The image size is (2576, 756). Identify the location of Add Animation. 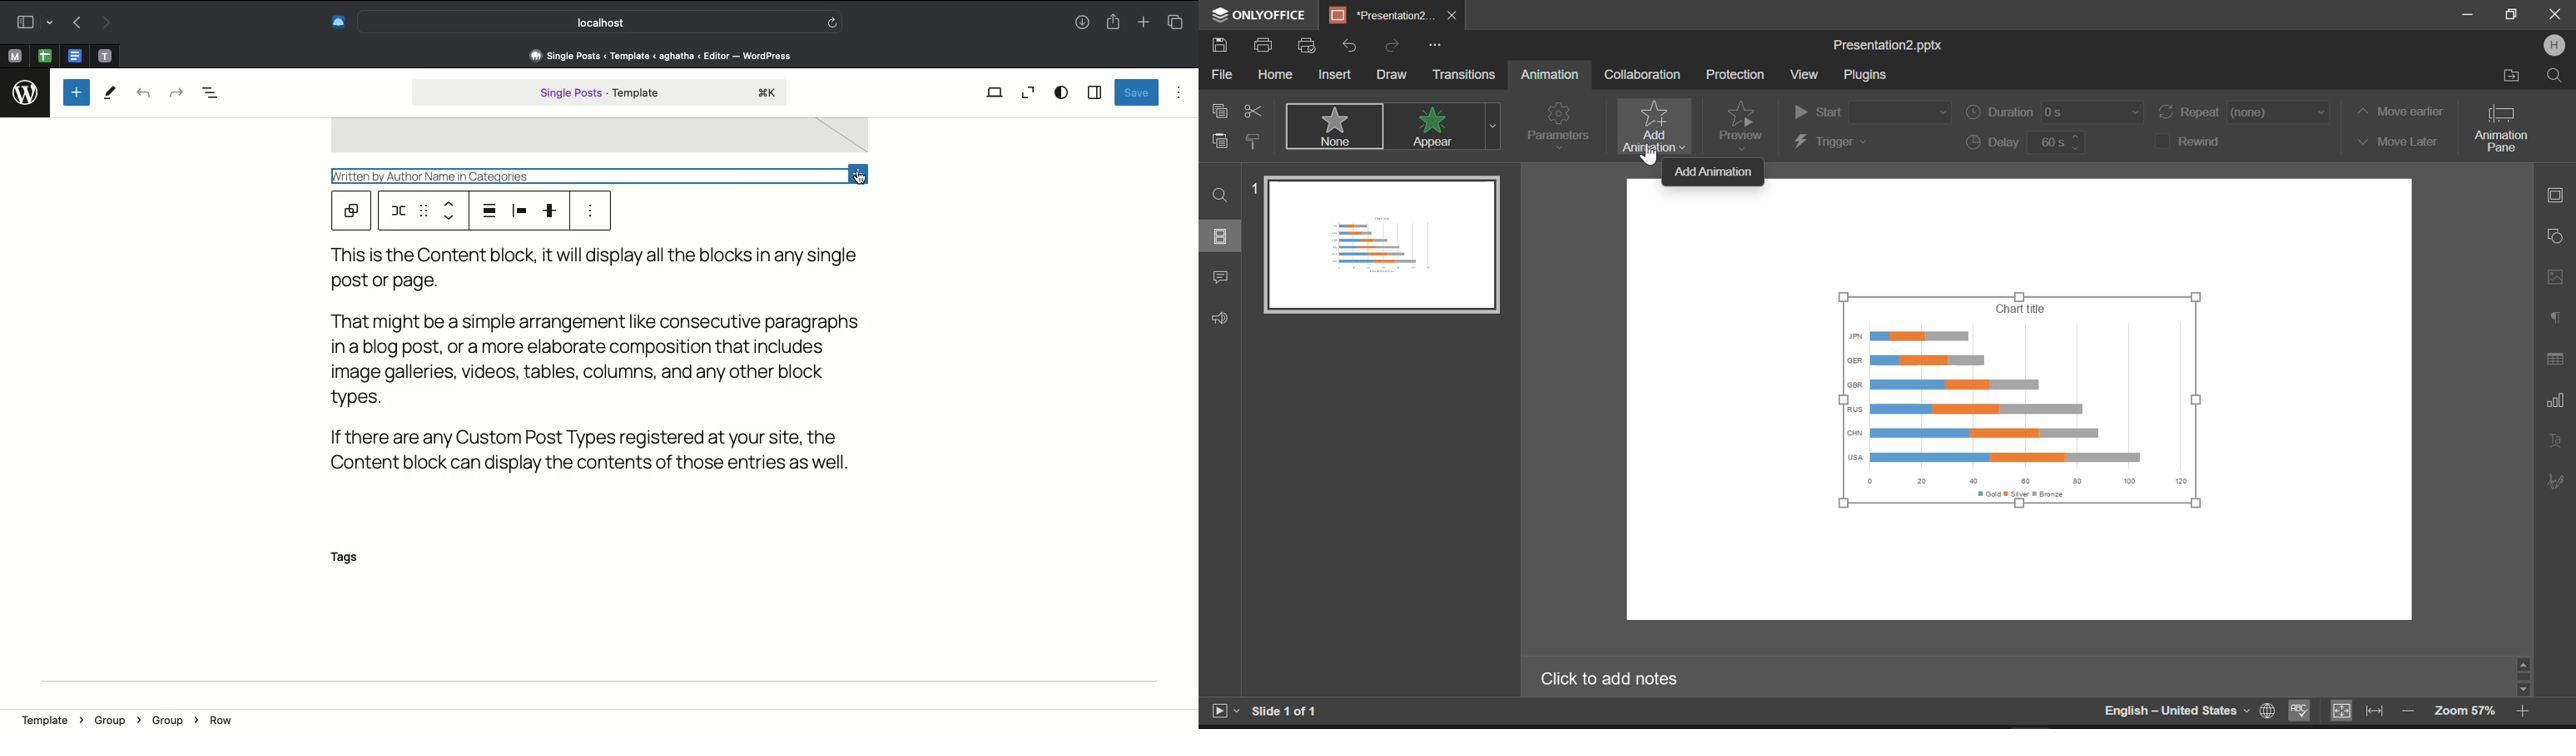
(1651, 126).